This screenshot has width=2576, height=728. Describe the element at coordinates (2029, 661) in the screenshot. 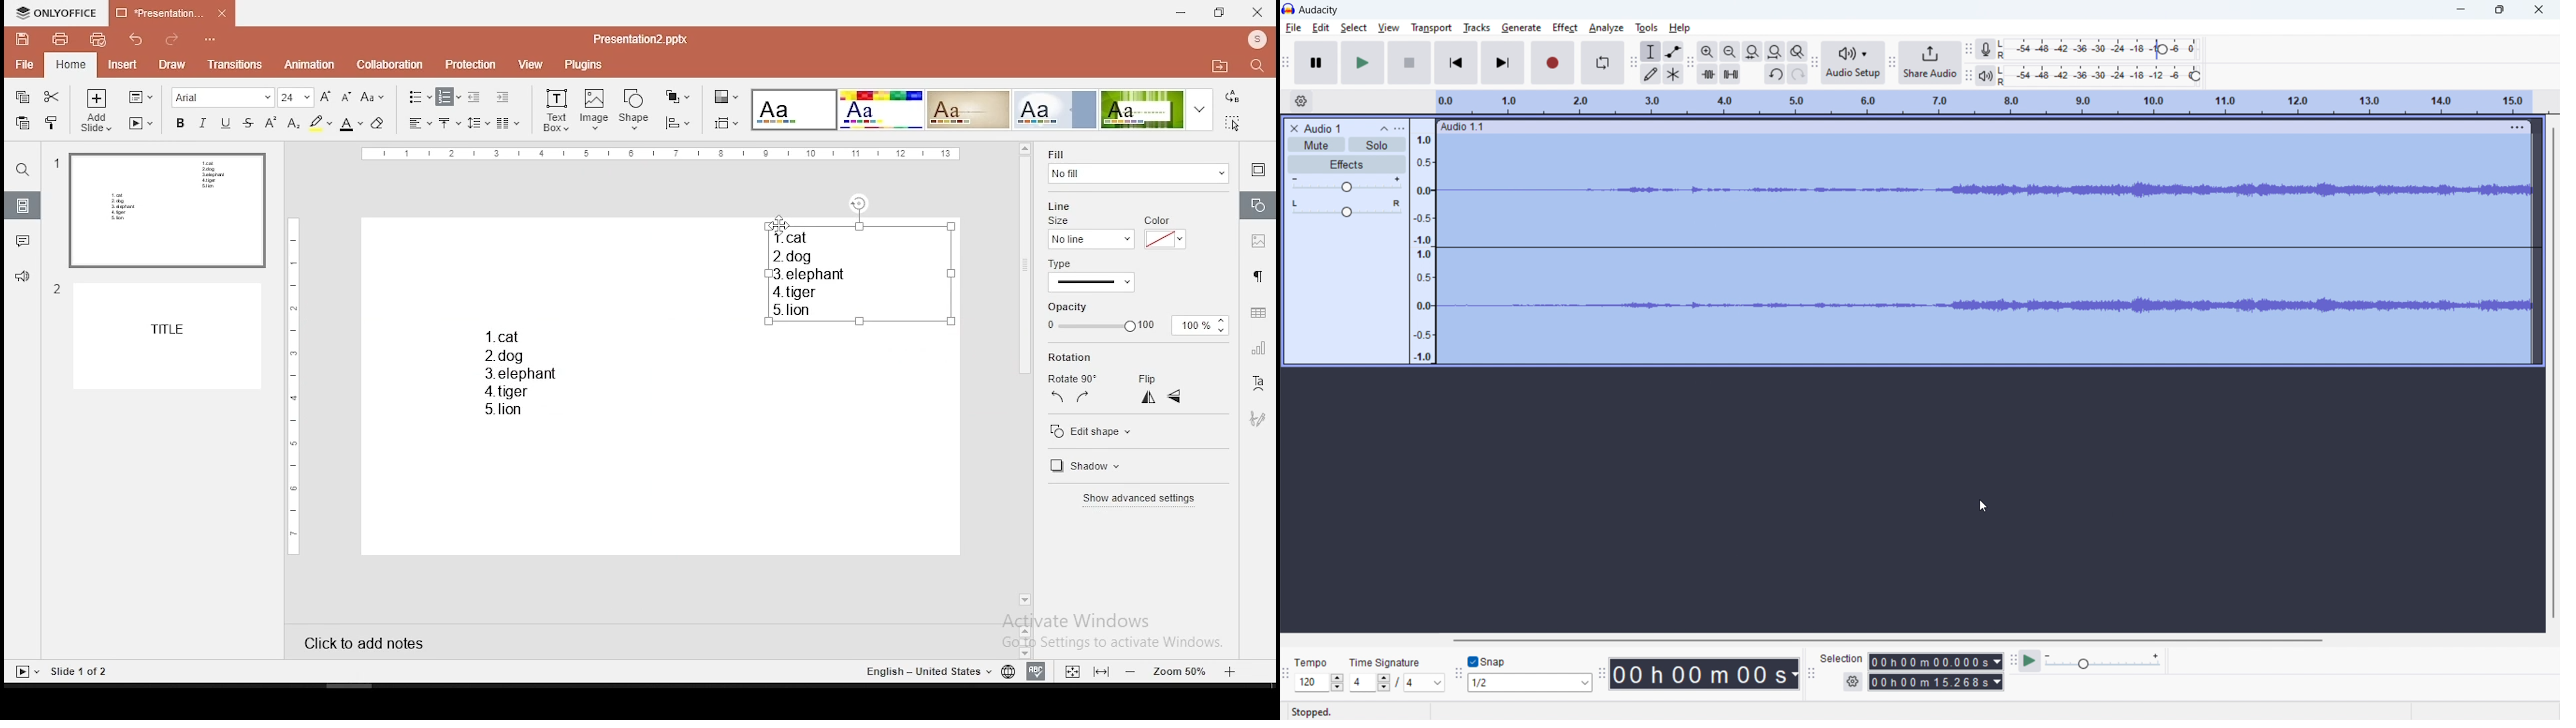

I see `play at speed` at that location.